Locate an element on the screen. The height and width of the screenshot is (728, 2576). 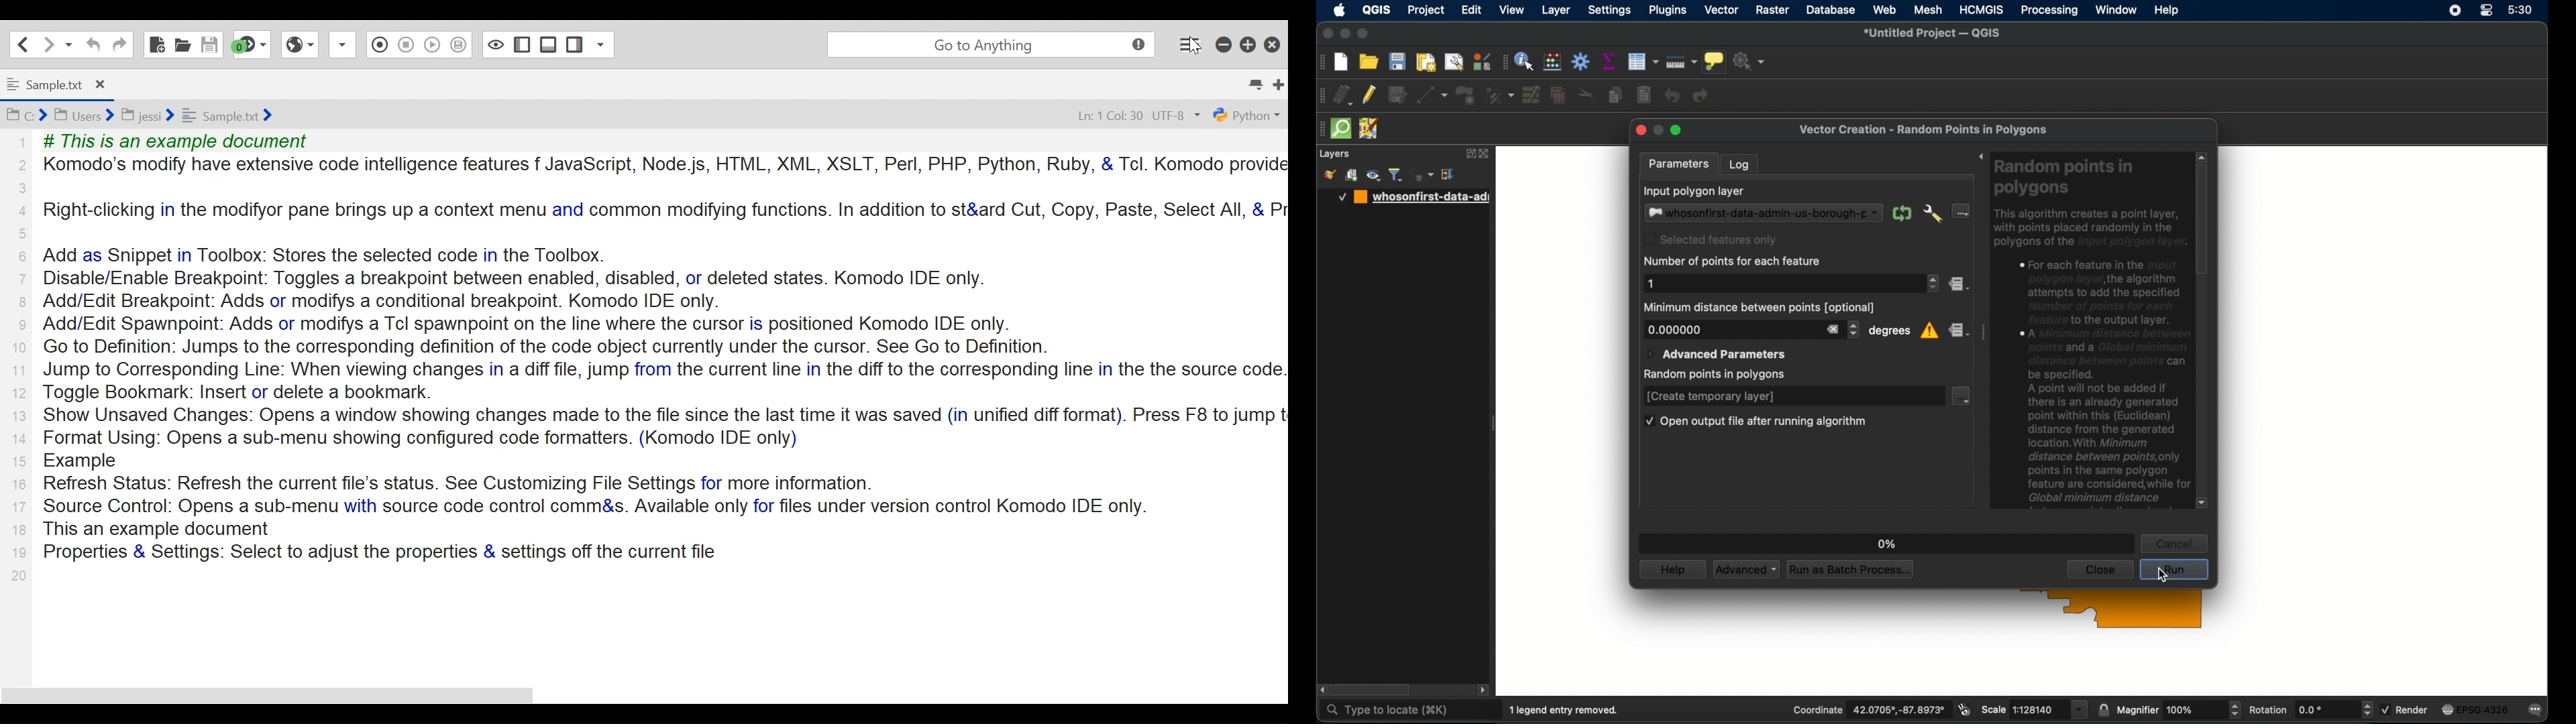
style manager is located at coordinates (1329, 175).